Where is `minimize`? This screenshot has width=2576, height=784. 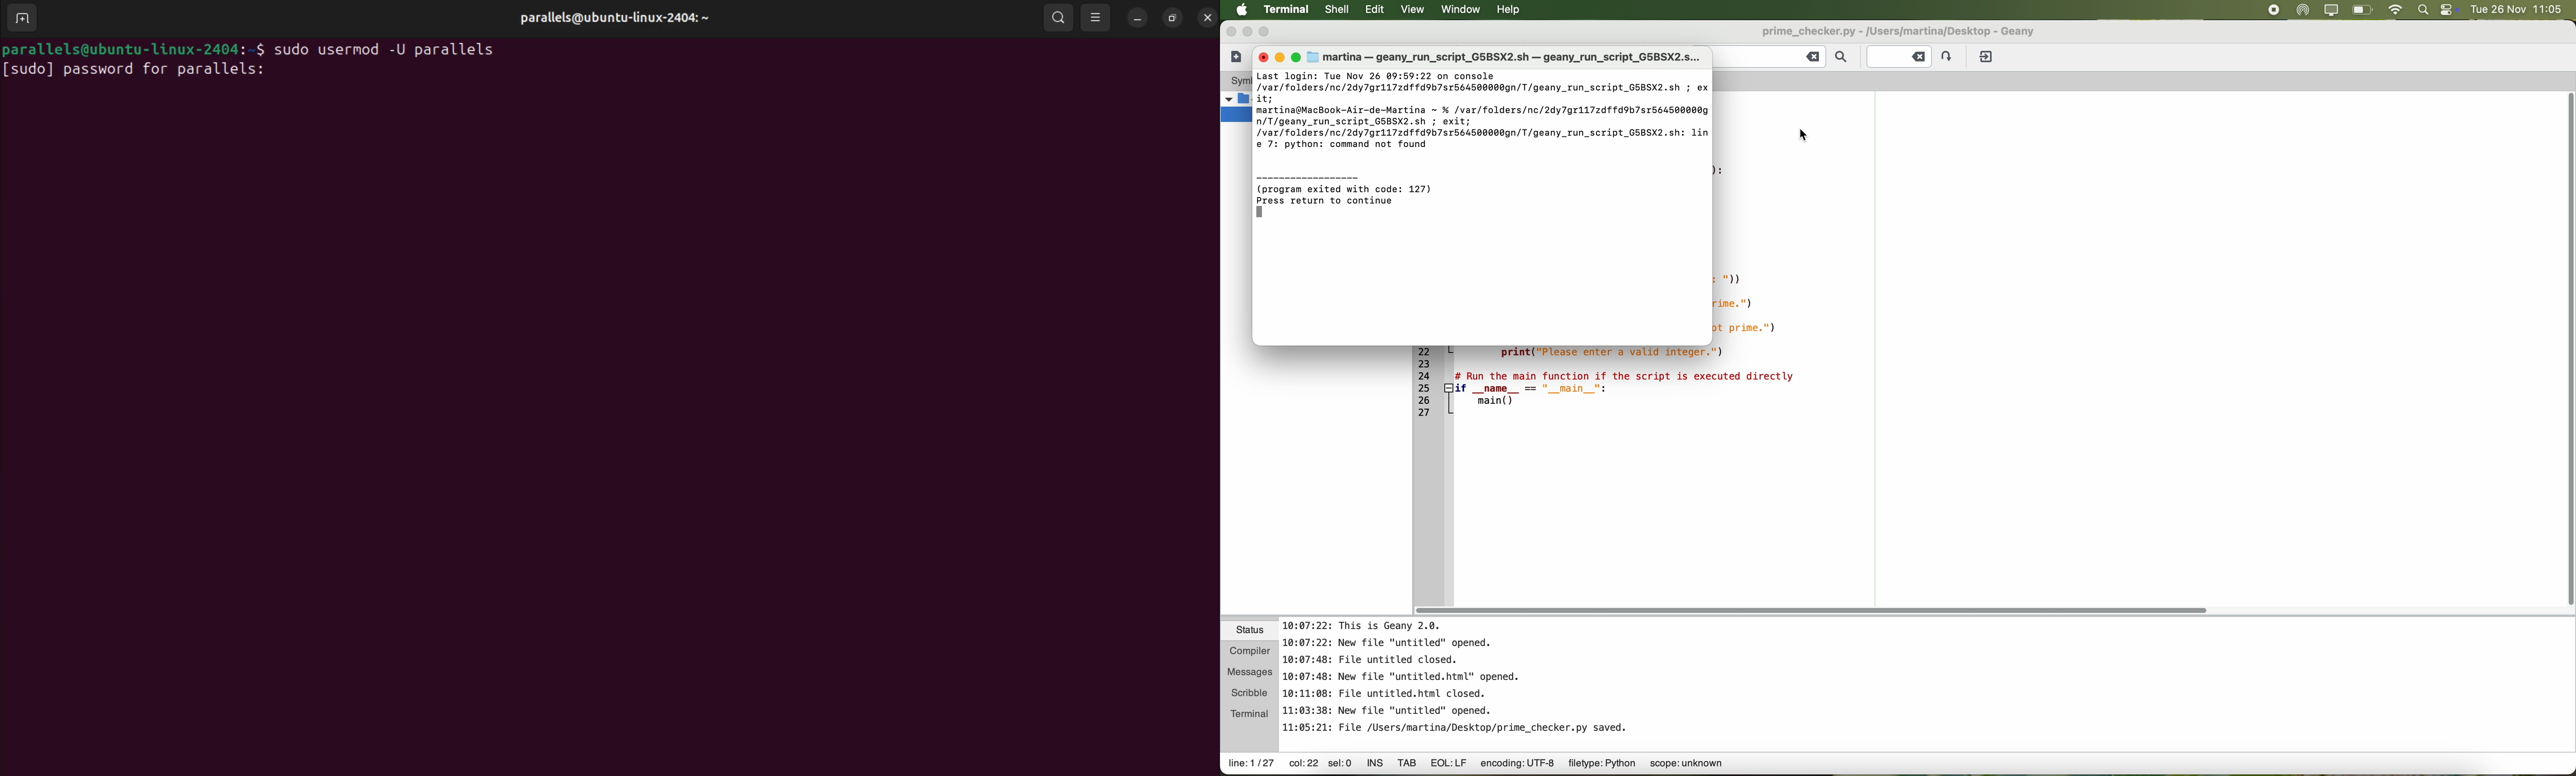 minimize is located at coordinates (1279, 59).